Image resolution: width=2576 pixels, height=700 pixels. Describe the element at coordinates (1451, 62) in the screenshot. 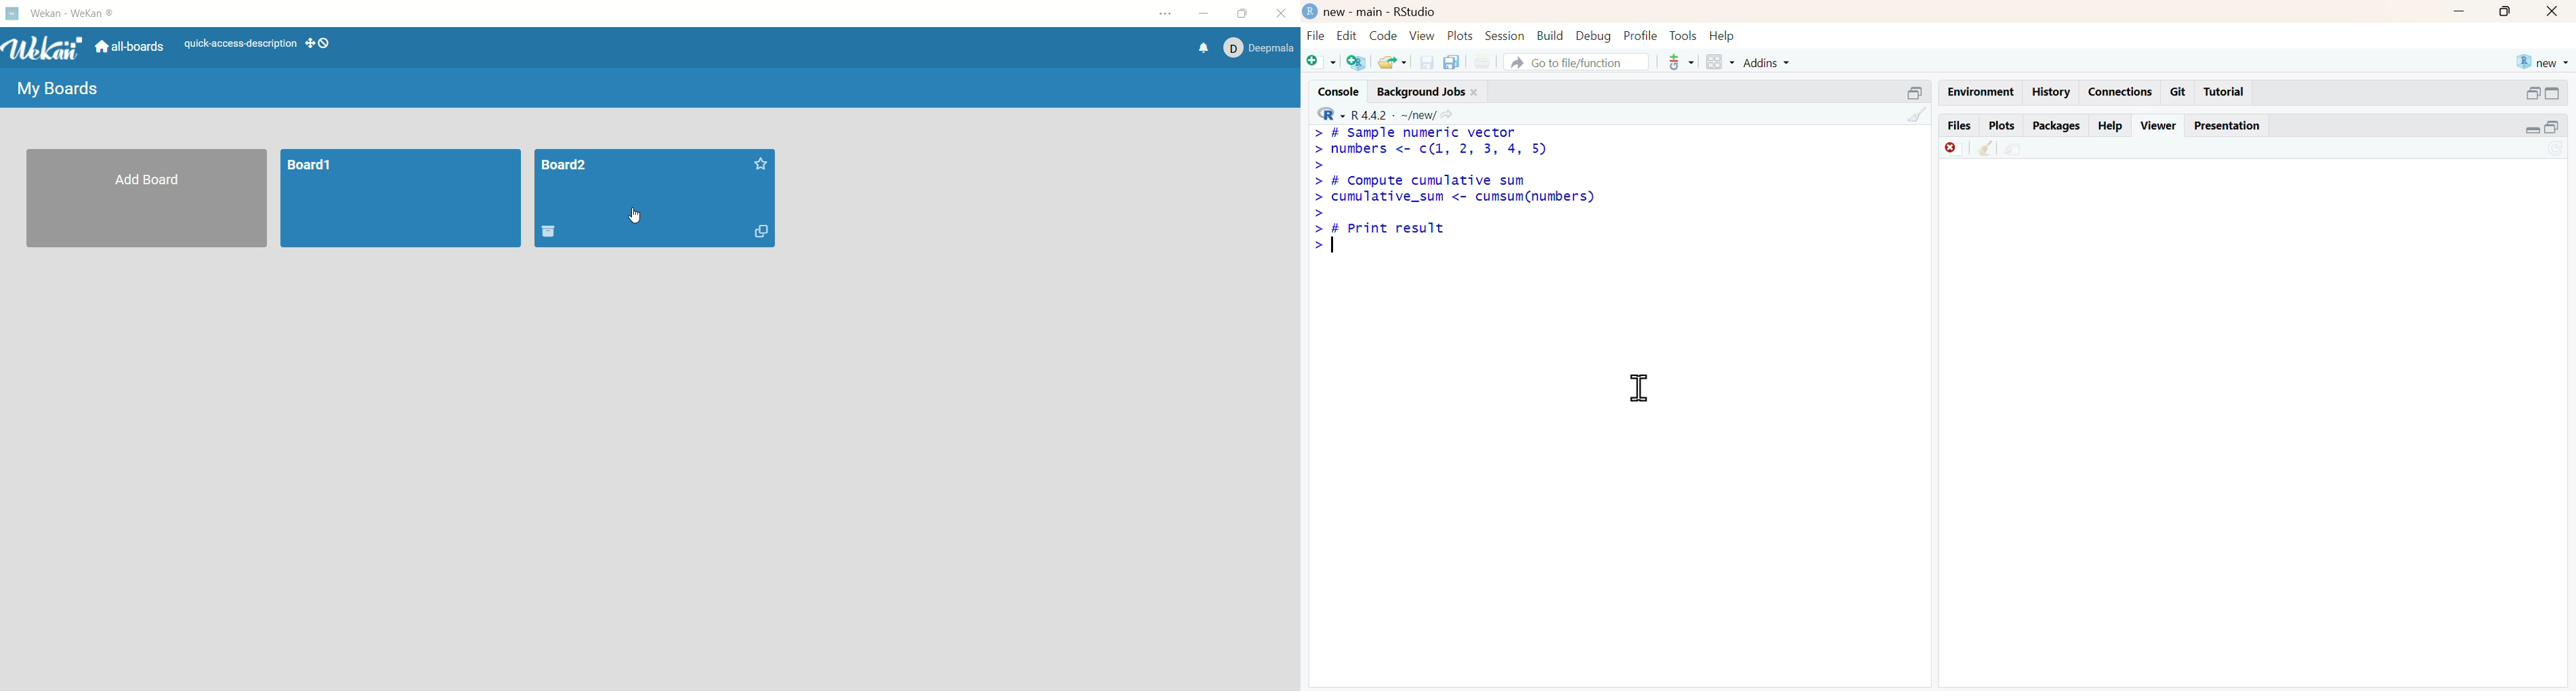

I see `copy` at that location.